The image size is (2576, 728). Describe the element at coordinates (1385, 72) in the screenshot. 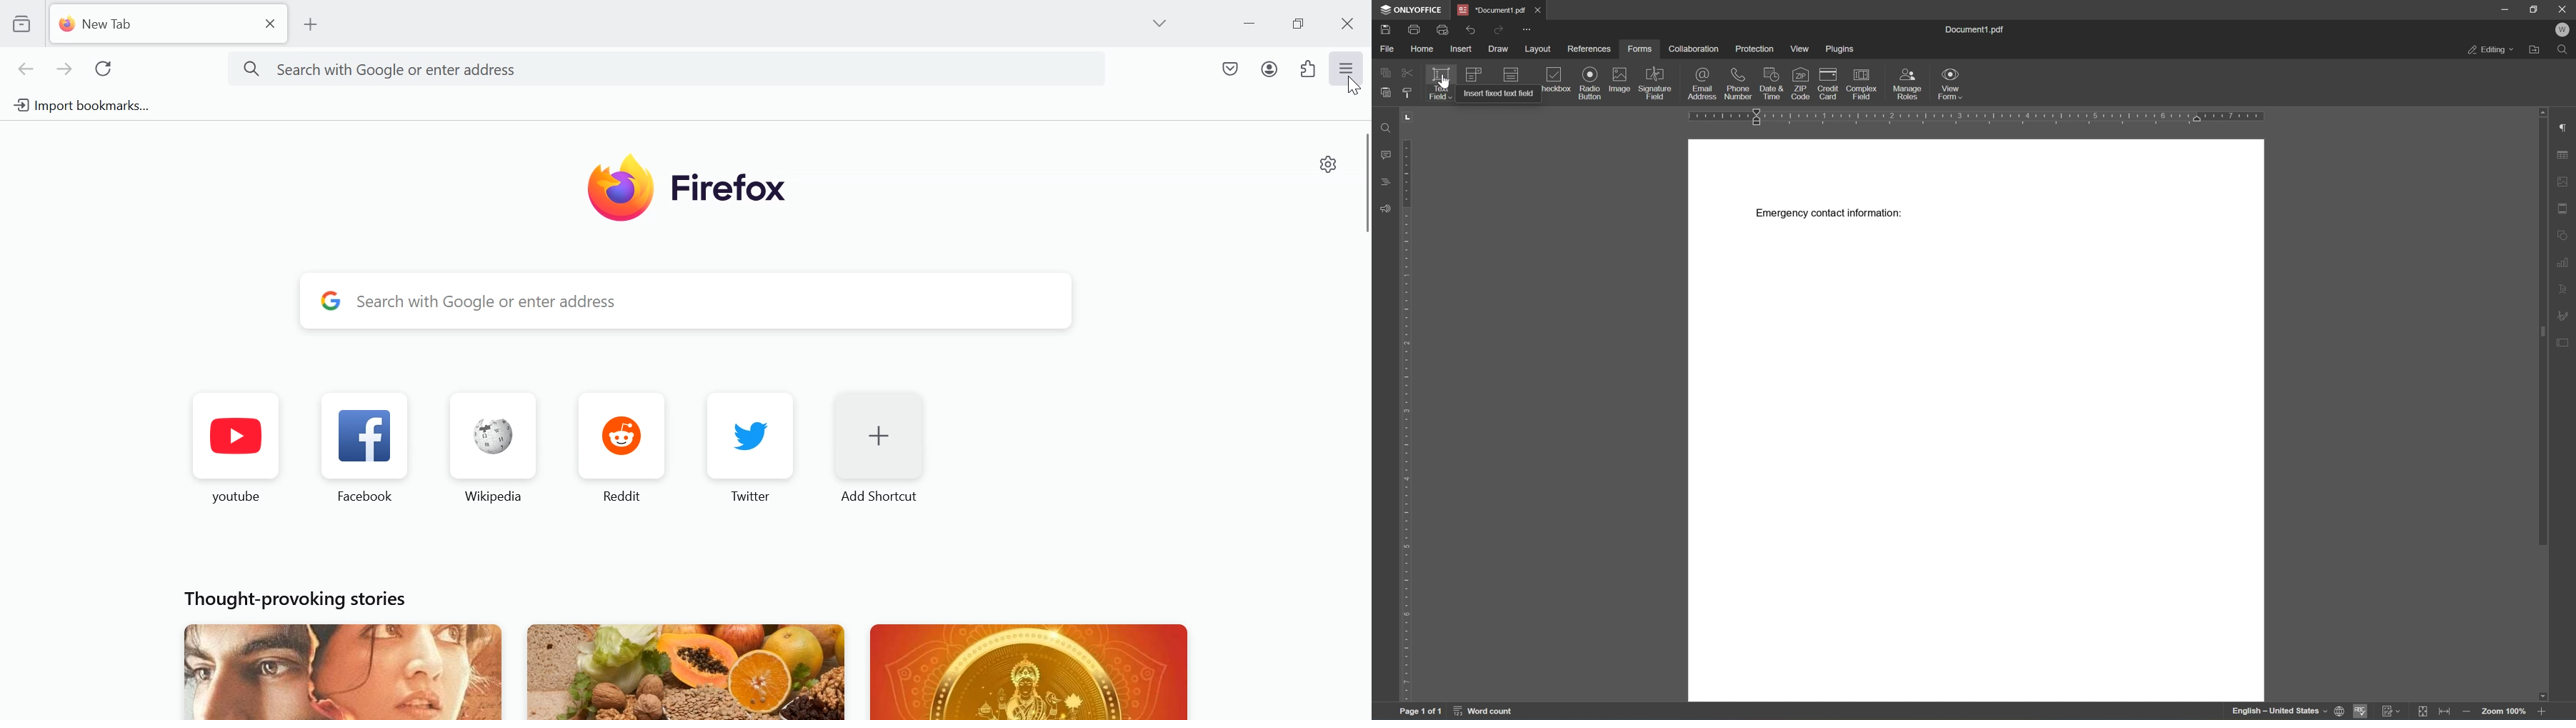

I see `copy` at that location.